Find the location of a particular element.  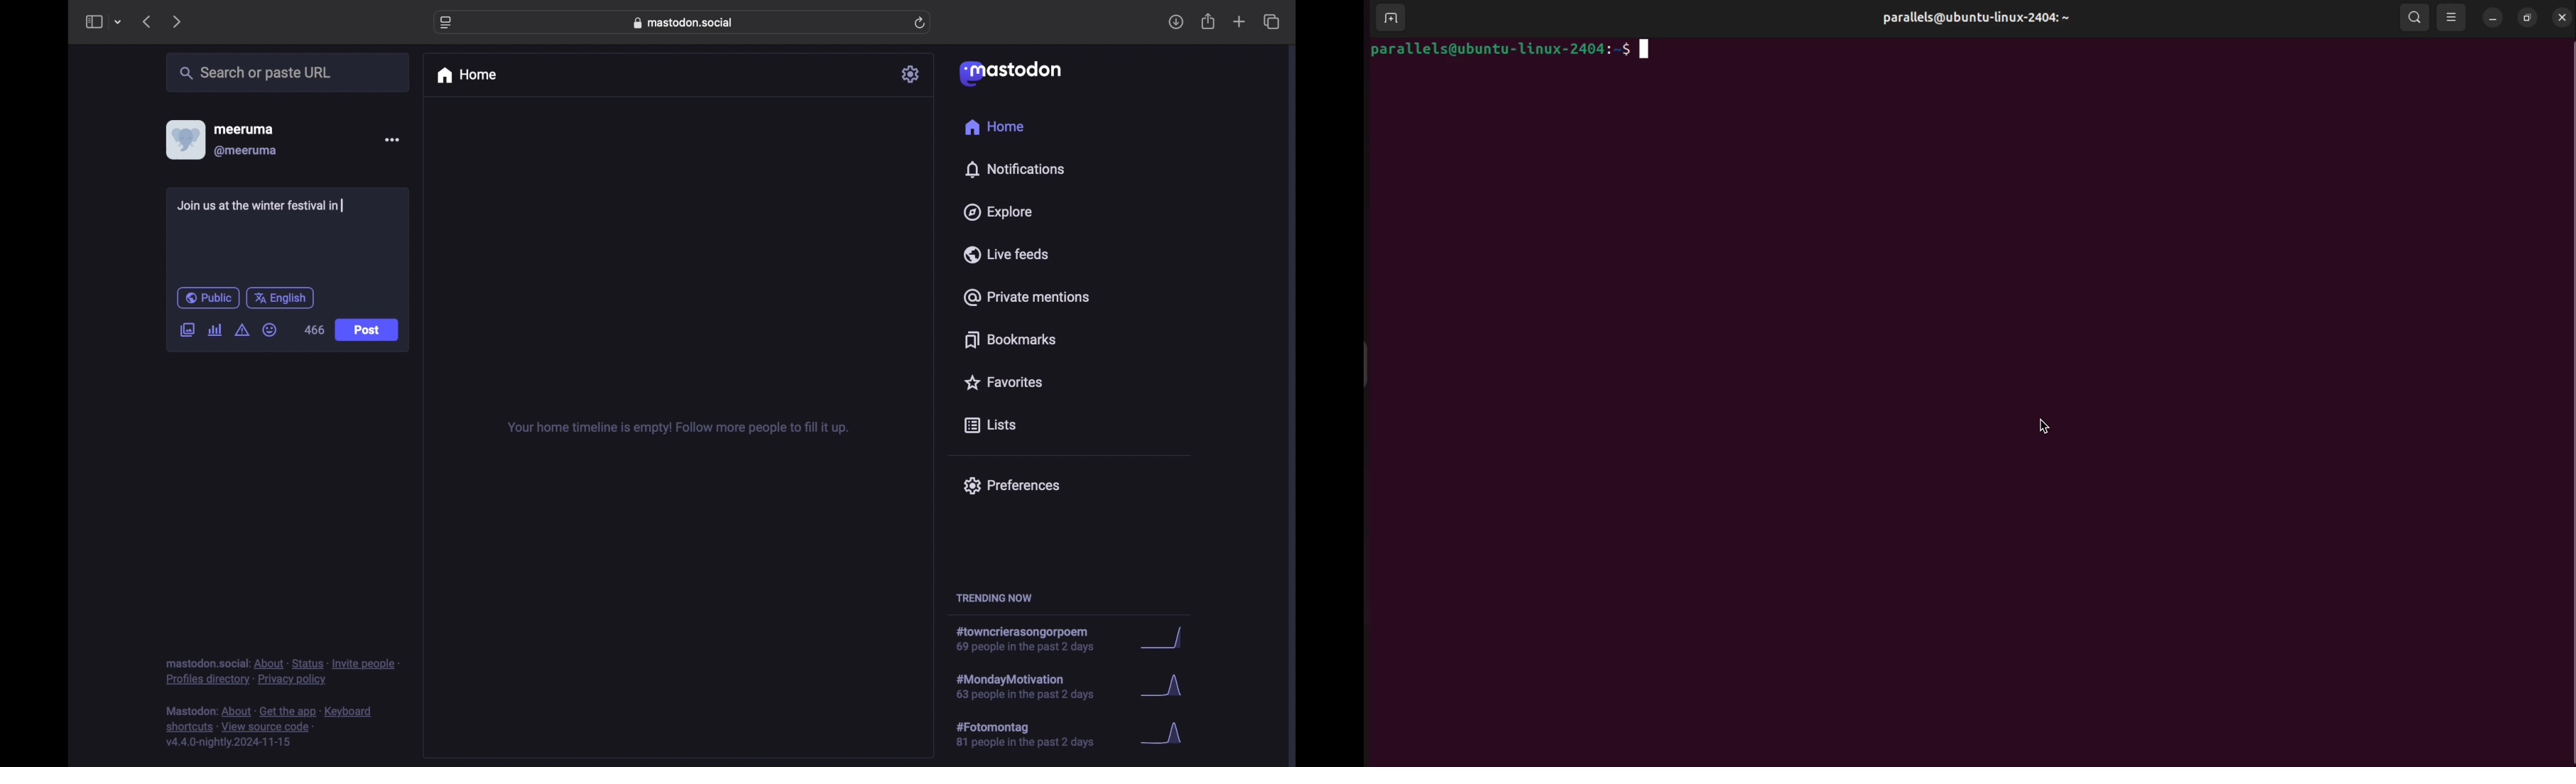

previous is located at coordinates (146, 21).